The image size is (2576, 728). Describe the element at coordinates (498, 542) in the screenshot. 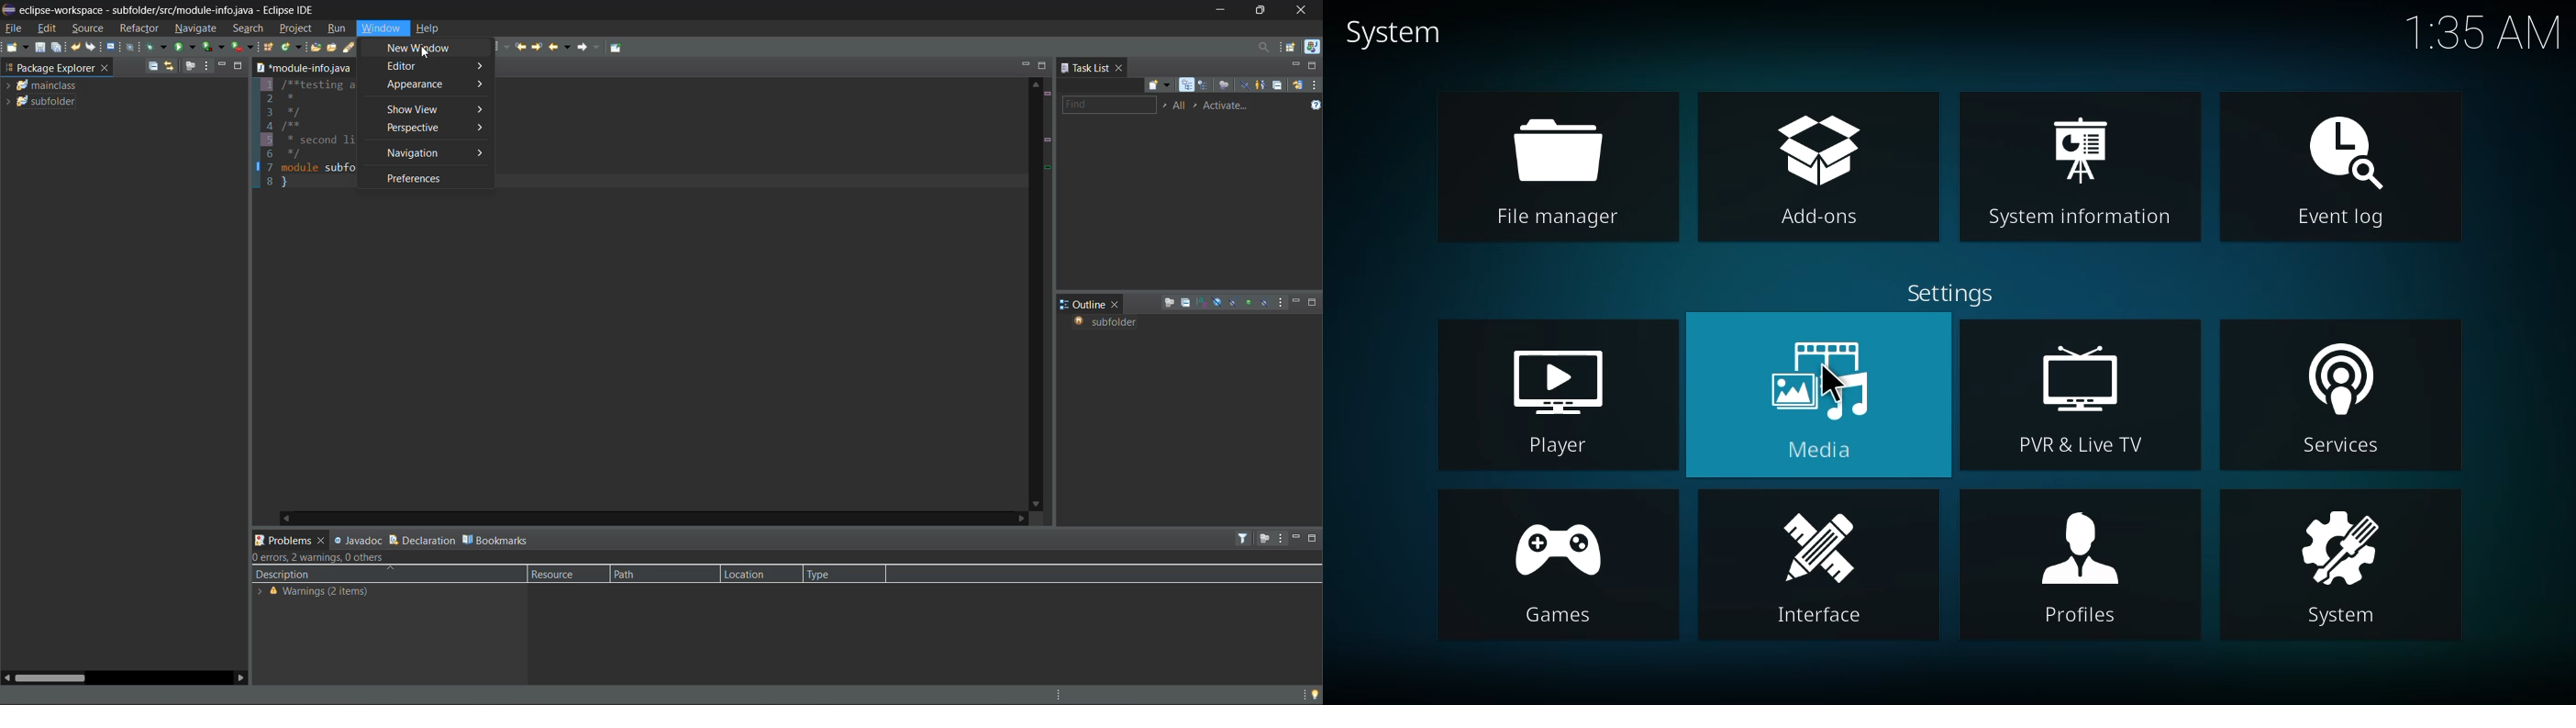

I see `bookmarks` at that location.